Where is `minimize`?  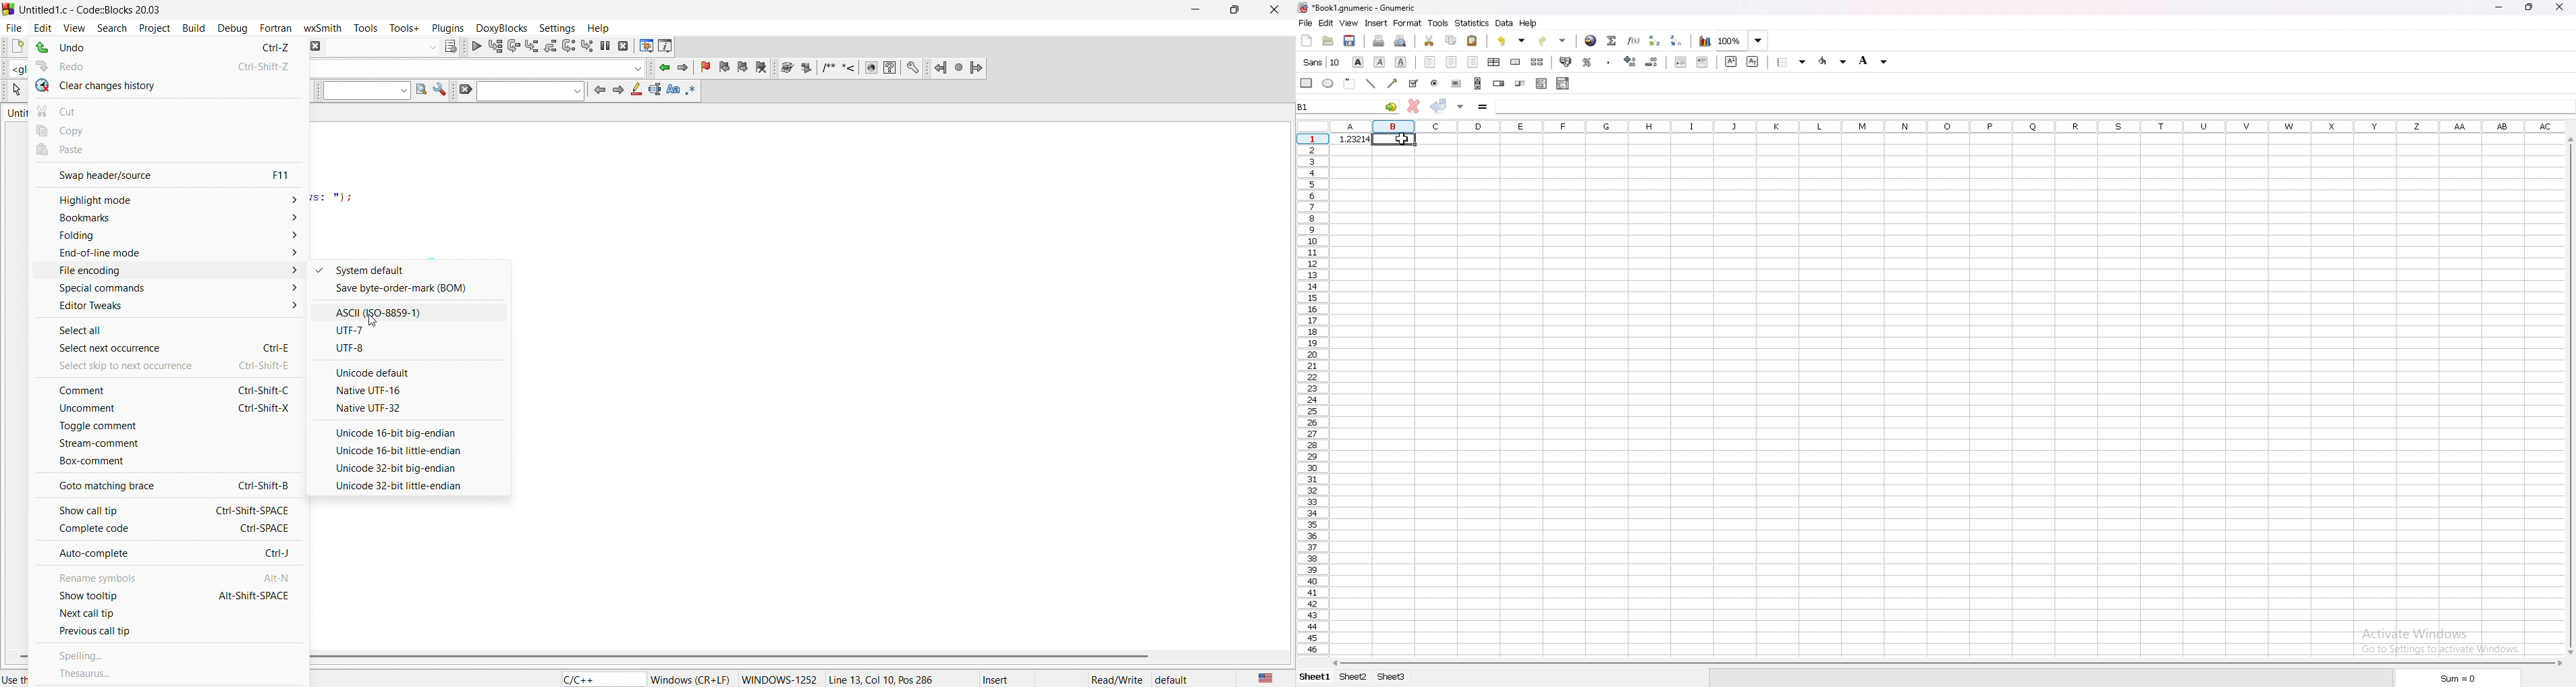
minimize is located at coordinates (2500, 6).